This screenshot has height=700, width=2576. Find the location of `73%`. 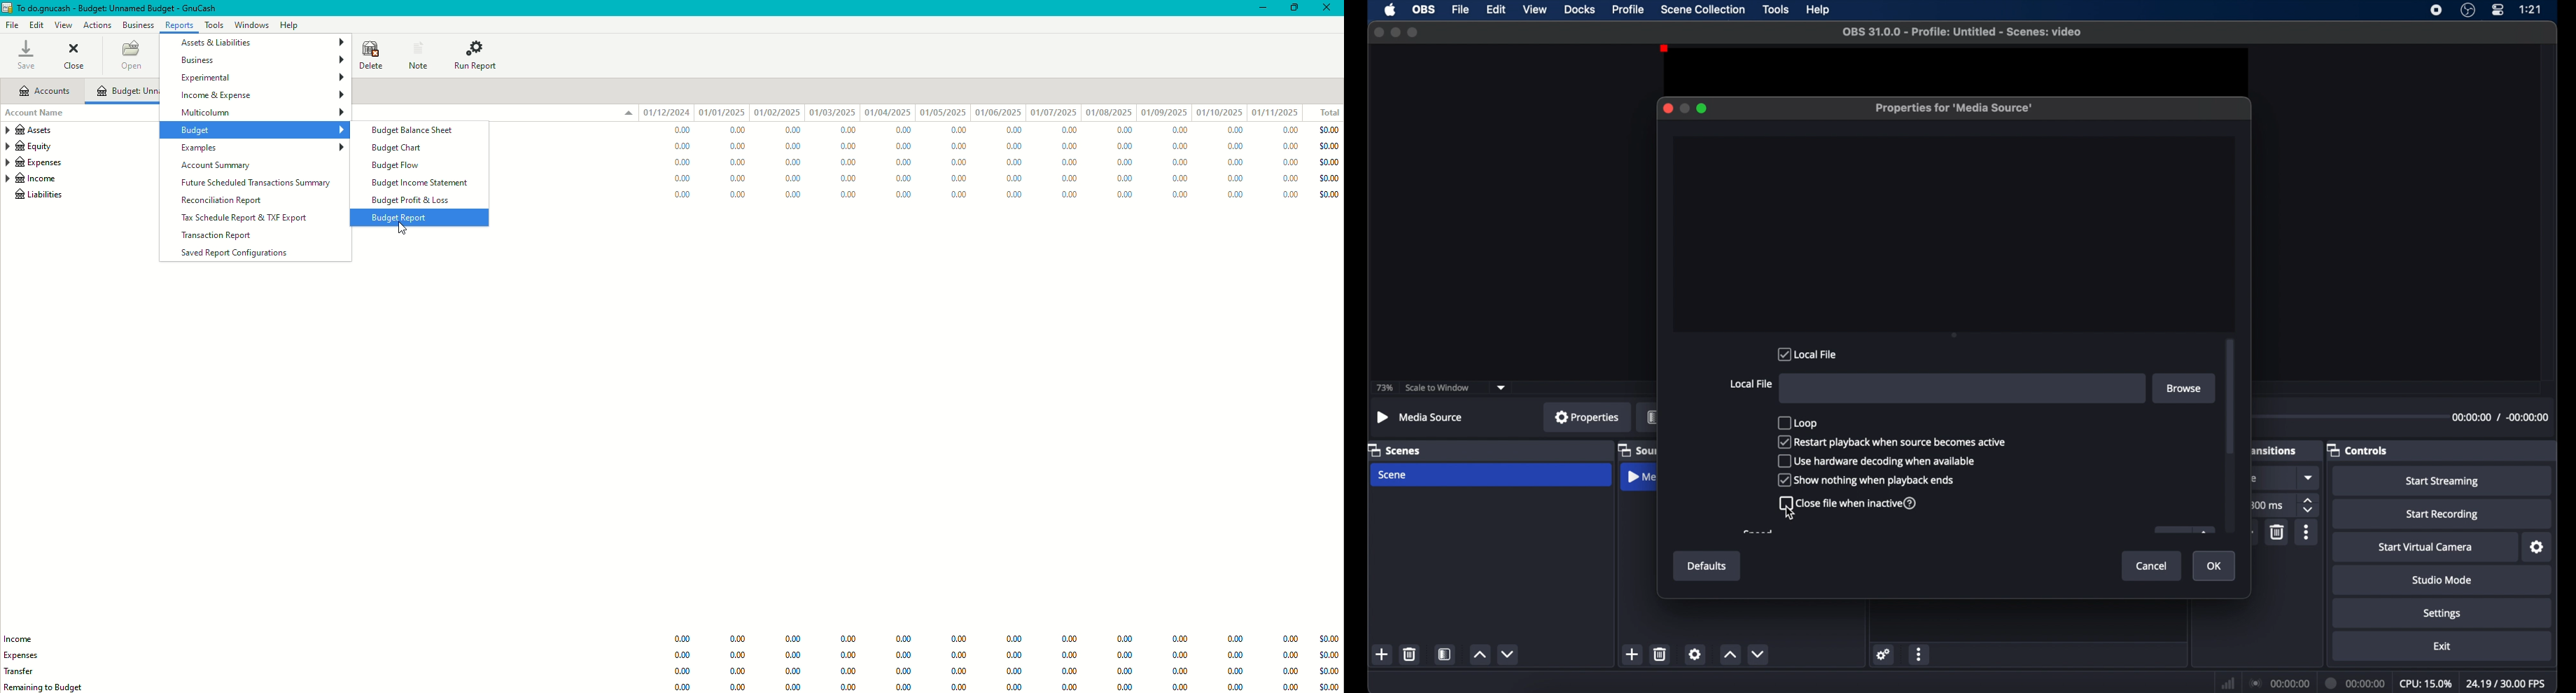

73% is located at coordinates (1384, 387).